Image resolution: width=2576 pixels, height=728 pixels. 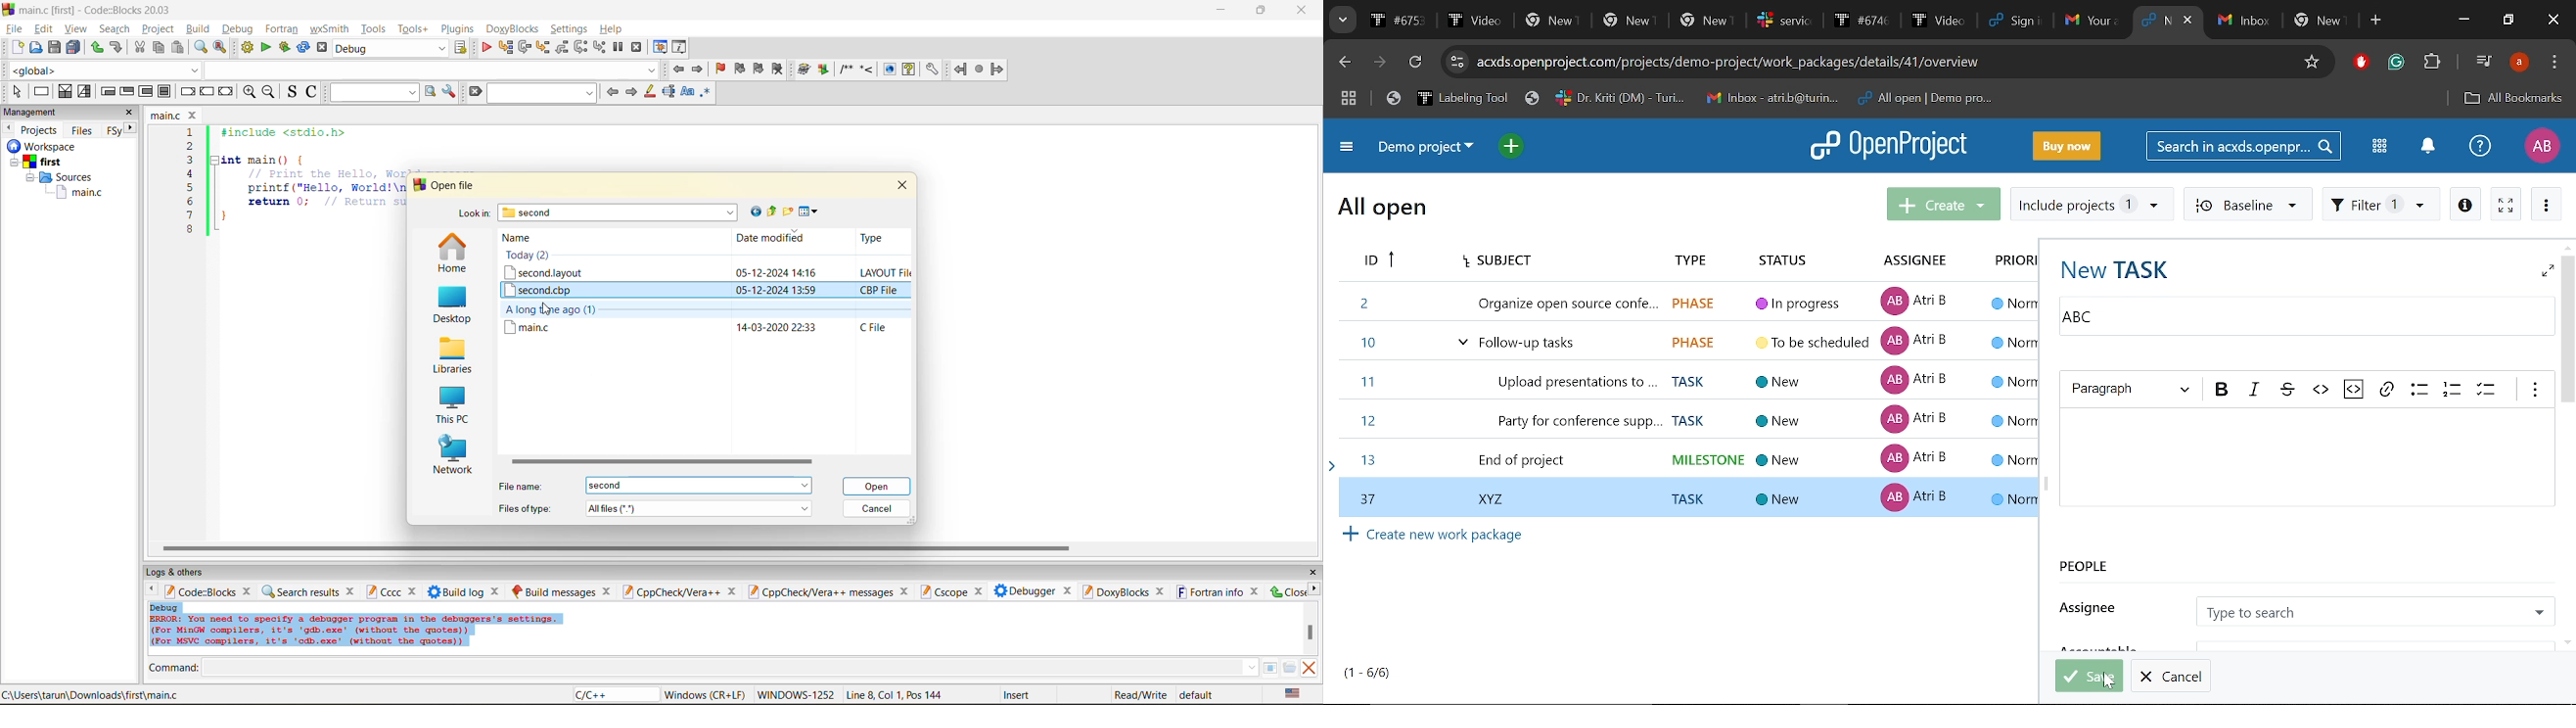 I want to click on Numbered list, so click(x=2453, y=389).